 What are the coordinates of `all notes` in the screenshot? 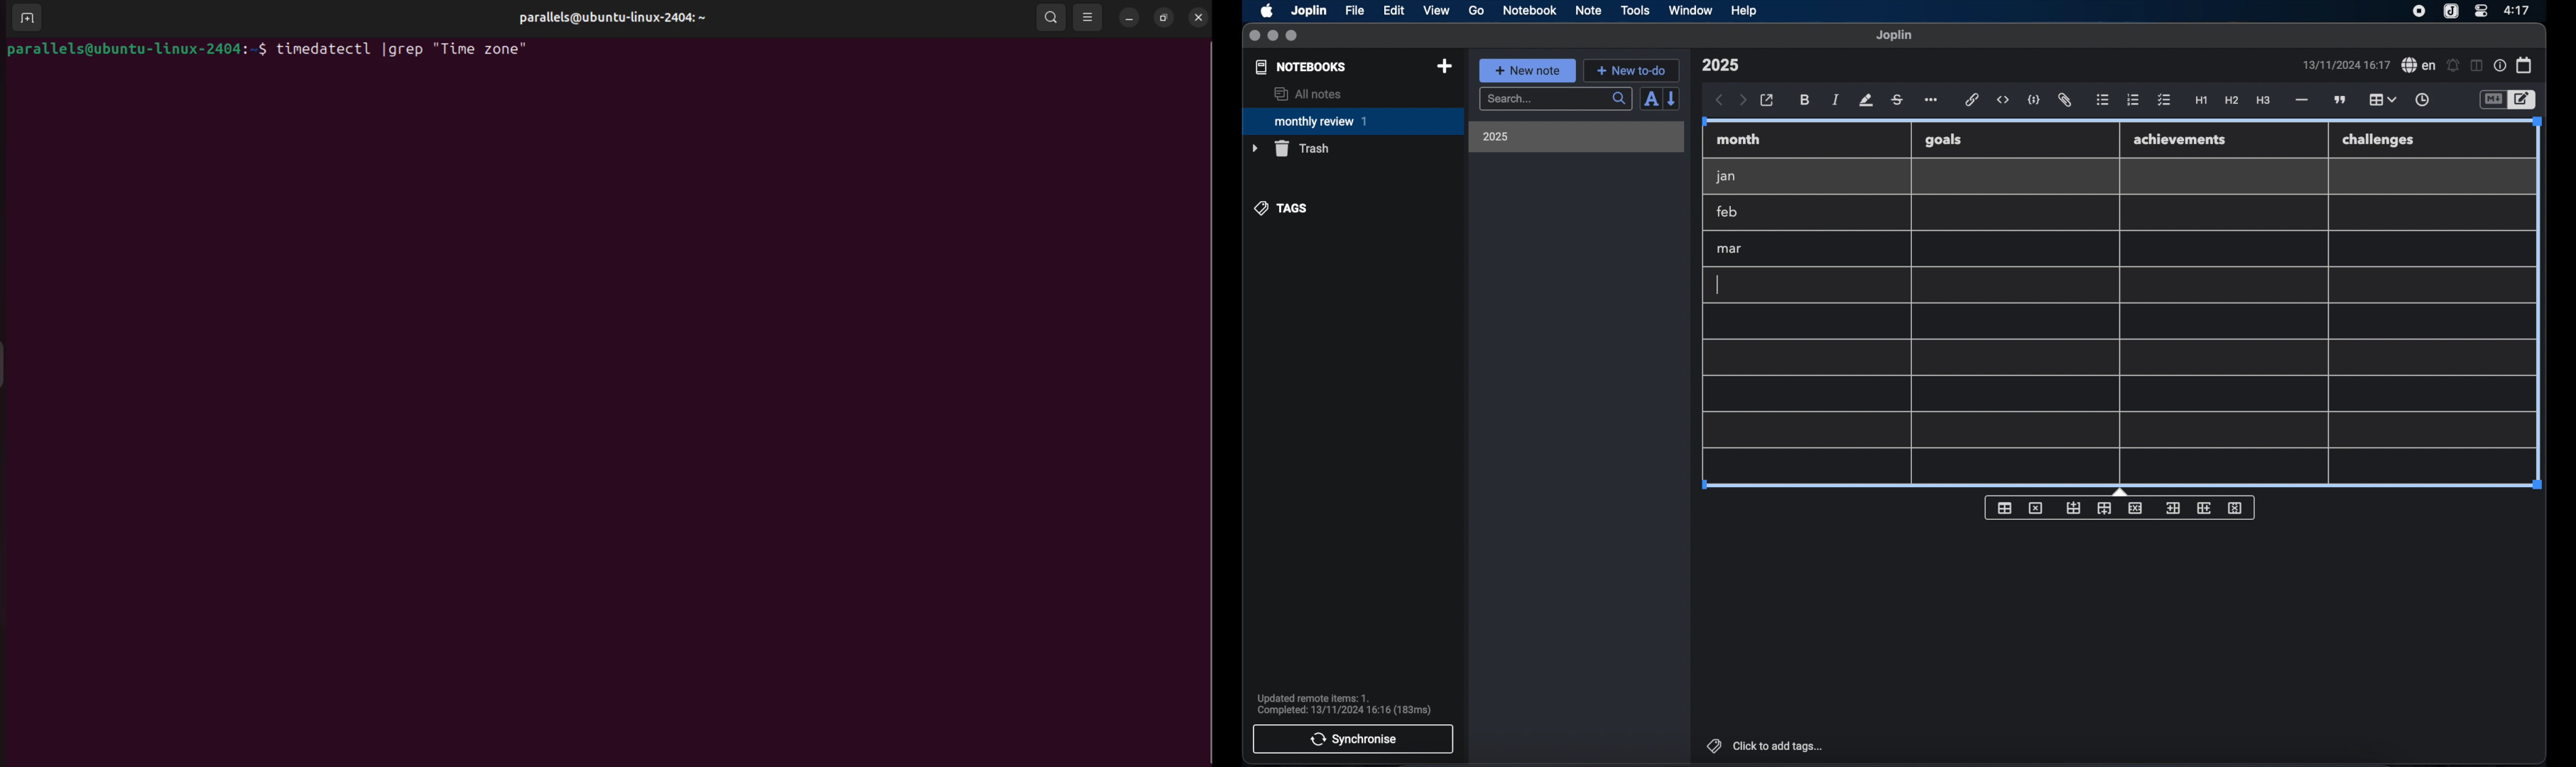 It's located at (1308, 94).